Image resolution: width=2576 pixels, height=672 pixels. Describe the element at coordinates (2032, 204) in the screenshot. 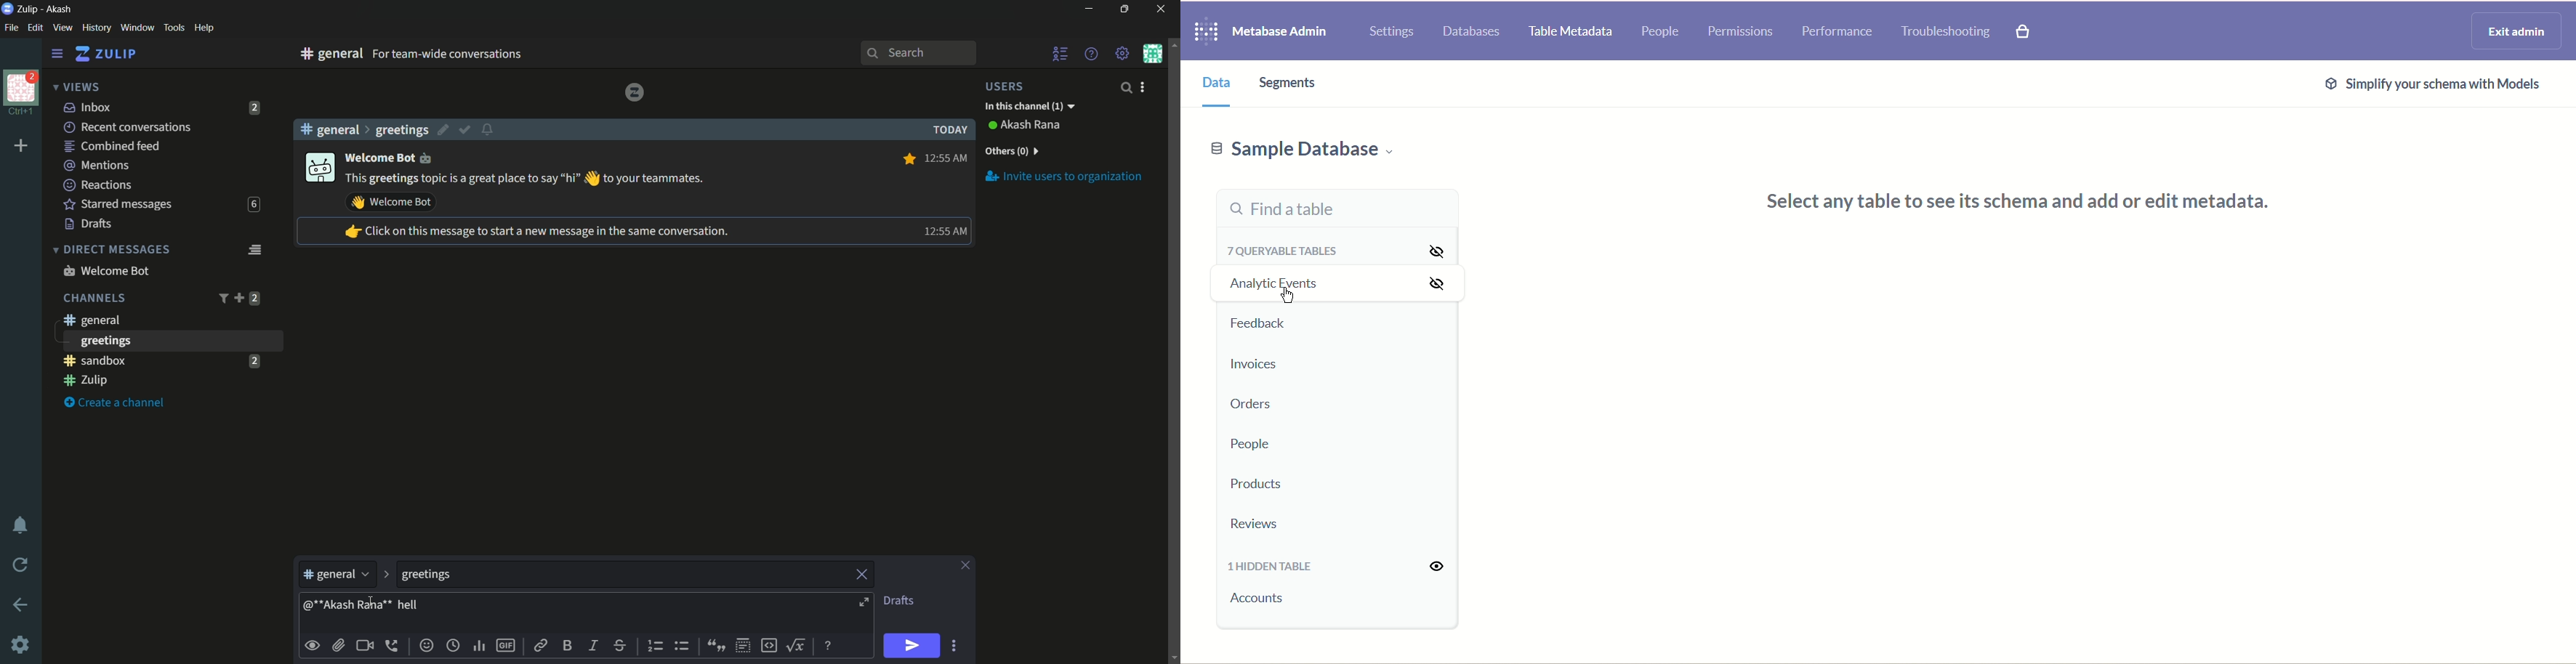

I see `select any table to see its schema and add or edit metadata` at that location.